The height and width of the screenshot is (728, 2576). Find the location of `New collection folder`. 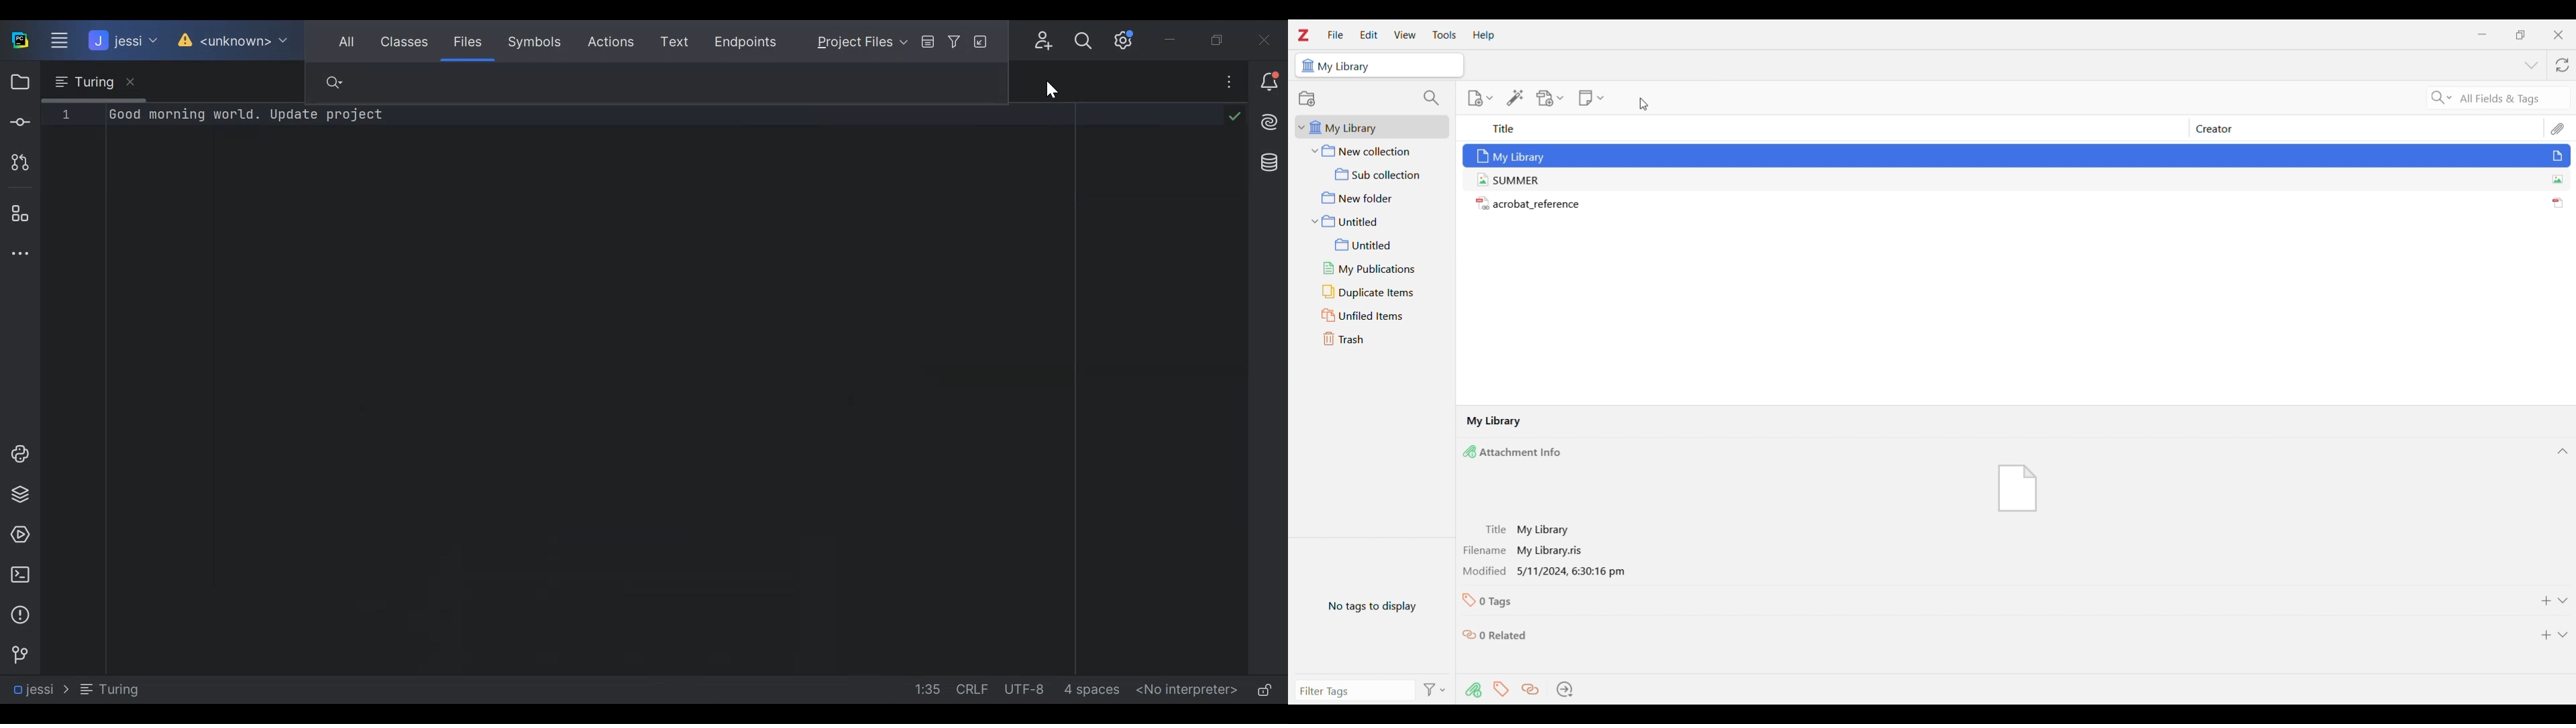

New collection folder is located at coordinates (1373, 150).